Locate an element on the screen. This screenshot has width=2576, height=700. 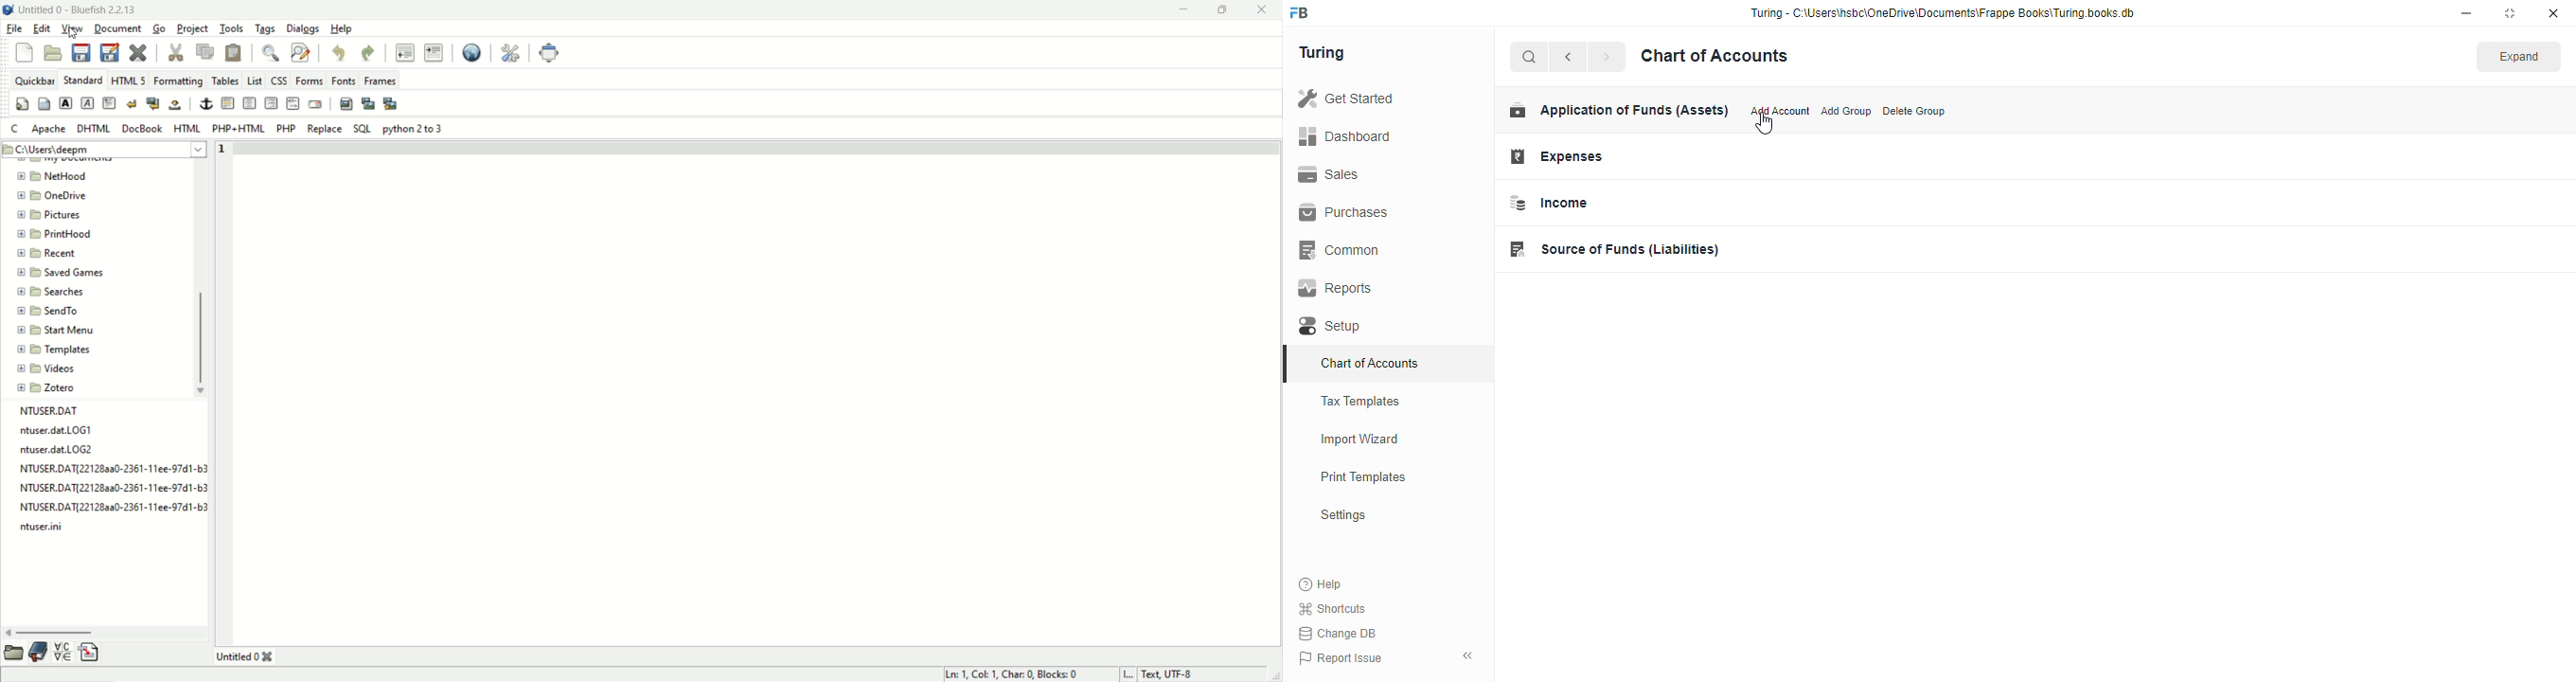
chart of accounts is located at coordinates (1714, 56).